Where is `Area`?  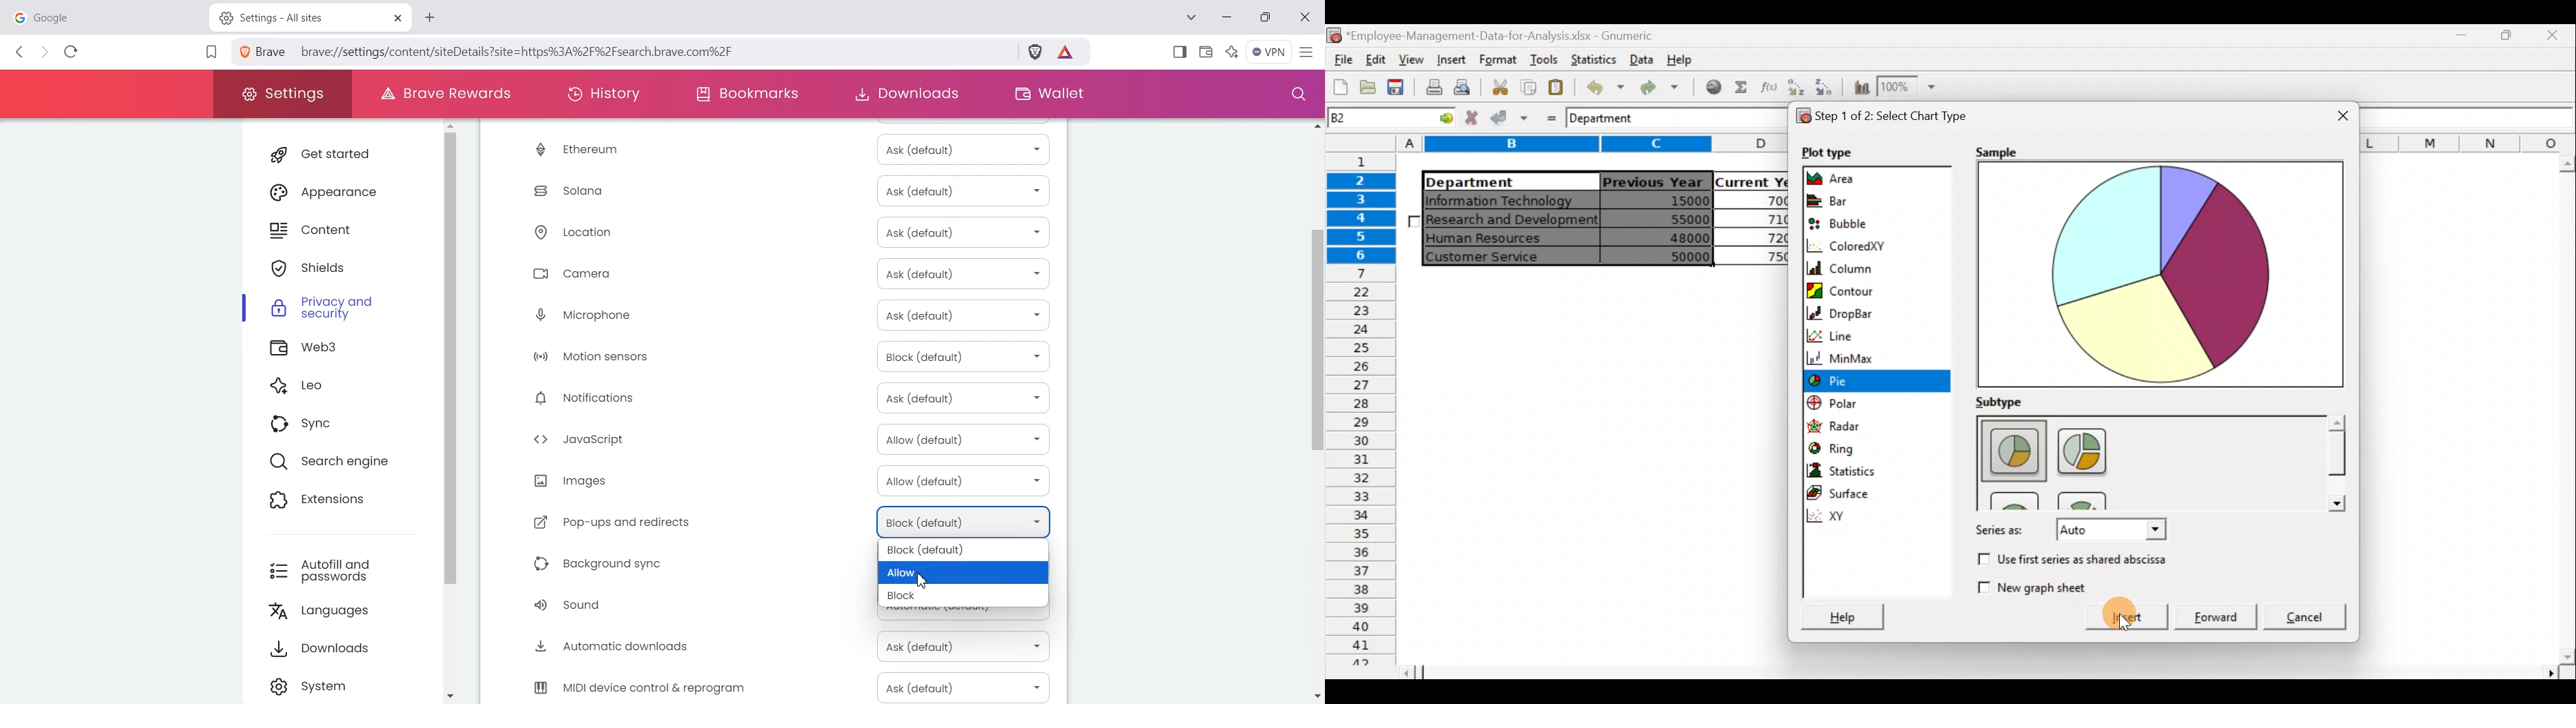 Area is located at coordinates (1857, 177).